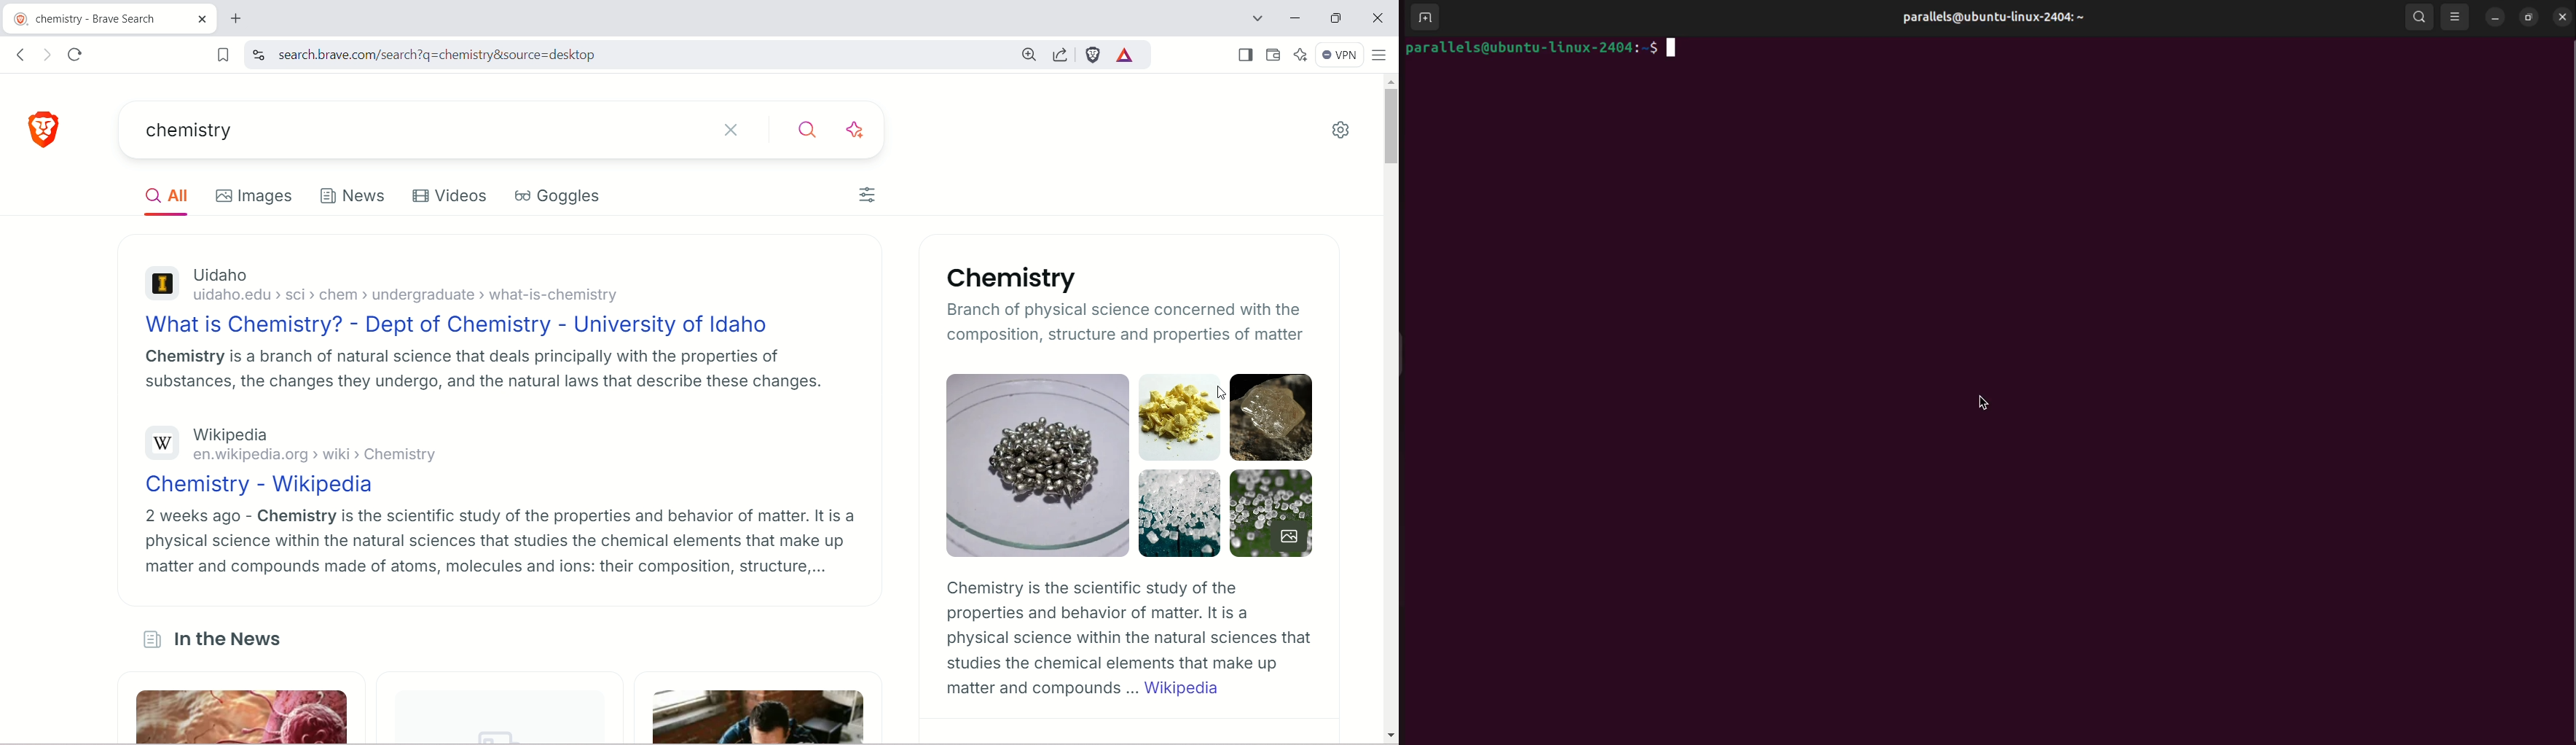  I want to click on new tab, so click(237, 18).